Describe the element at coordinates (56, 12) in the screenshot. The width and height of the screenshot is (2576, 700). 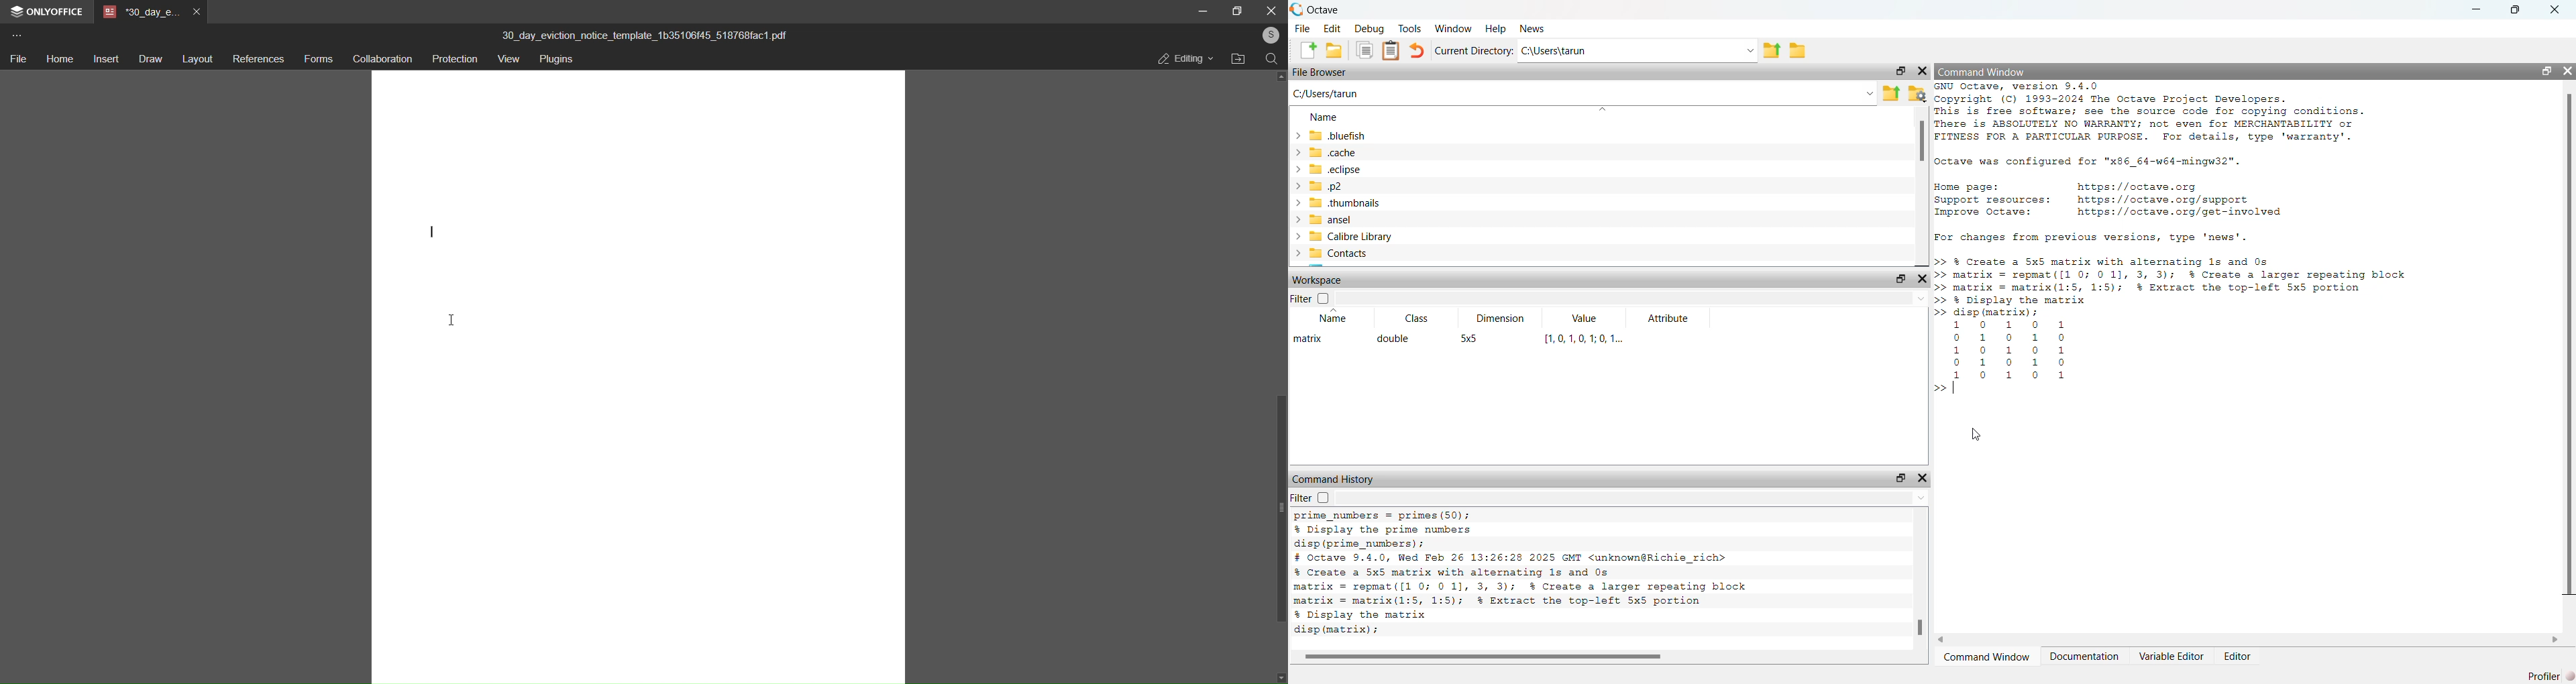
I see `onlyoffice` at that location.